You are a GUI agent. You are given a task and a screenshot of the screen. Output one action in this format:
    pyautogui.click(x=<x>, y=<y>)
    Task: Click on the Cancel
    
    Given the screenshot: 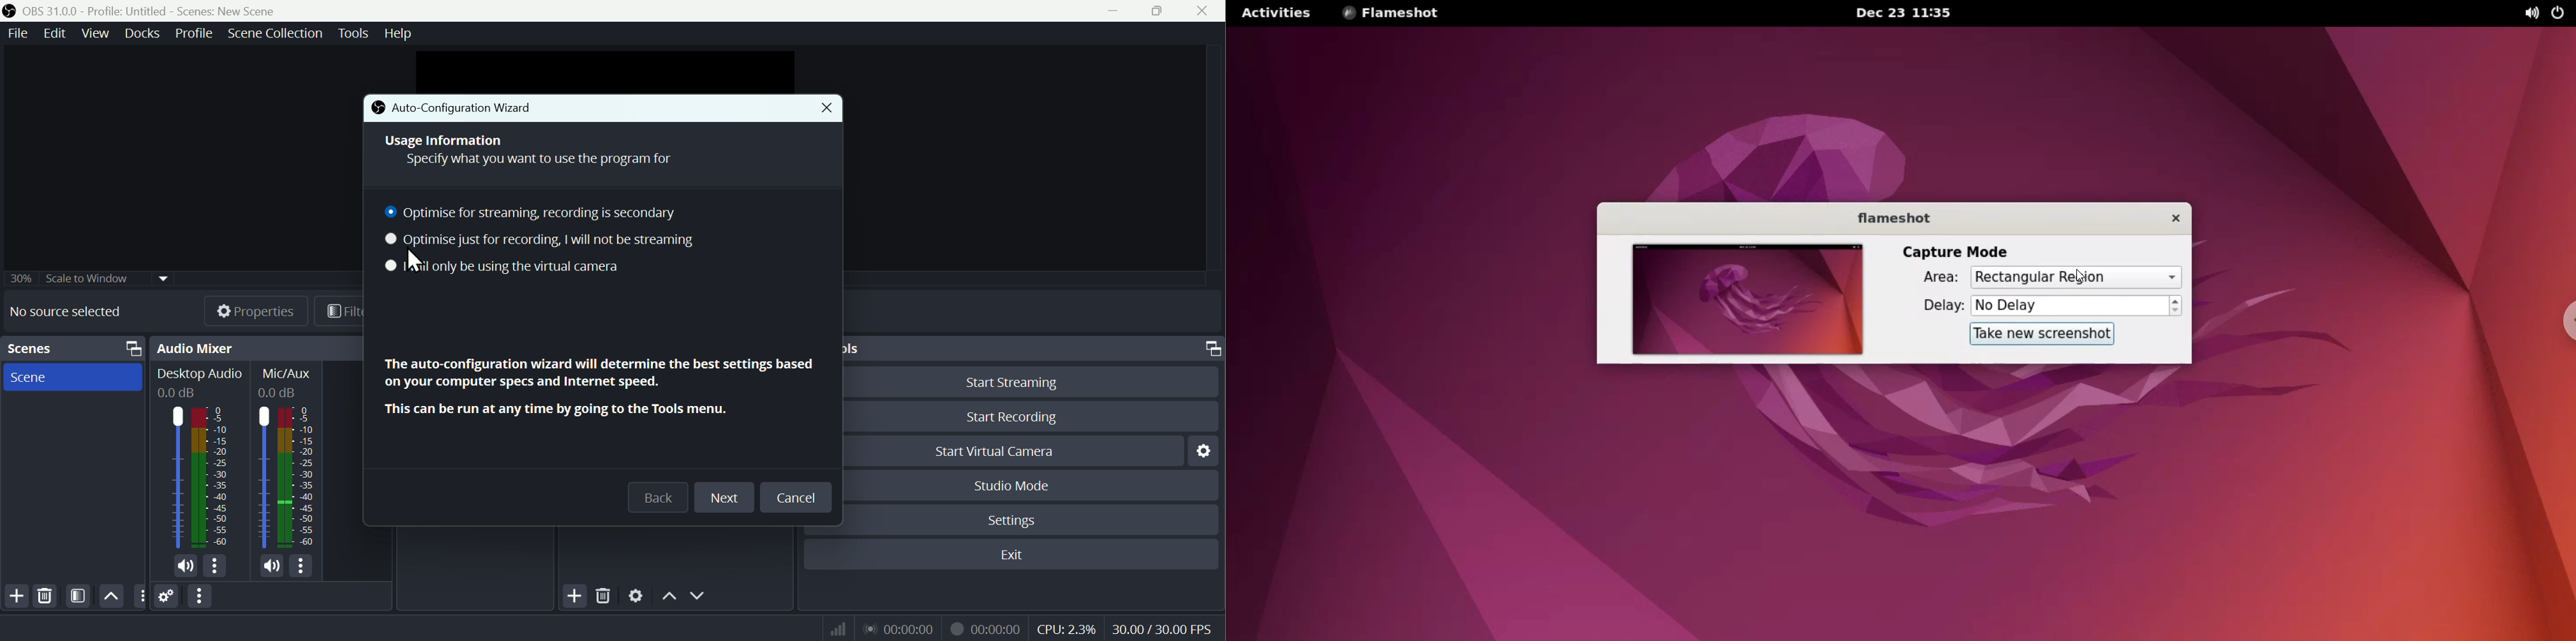 What is the action you would take?
    pyautogui.click(x=796, y=497)
    